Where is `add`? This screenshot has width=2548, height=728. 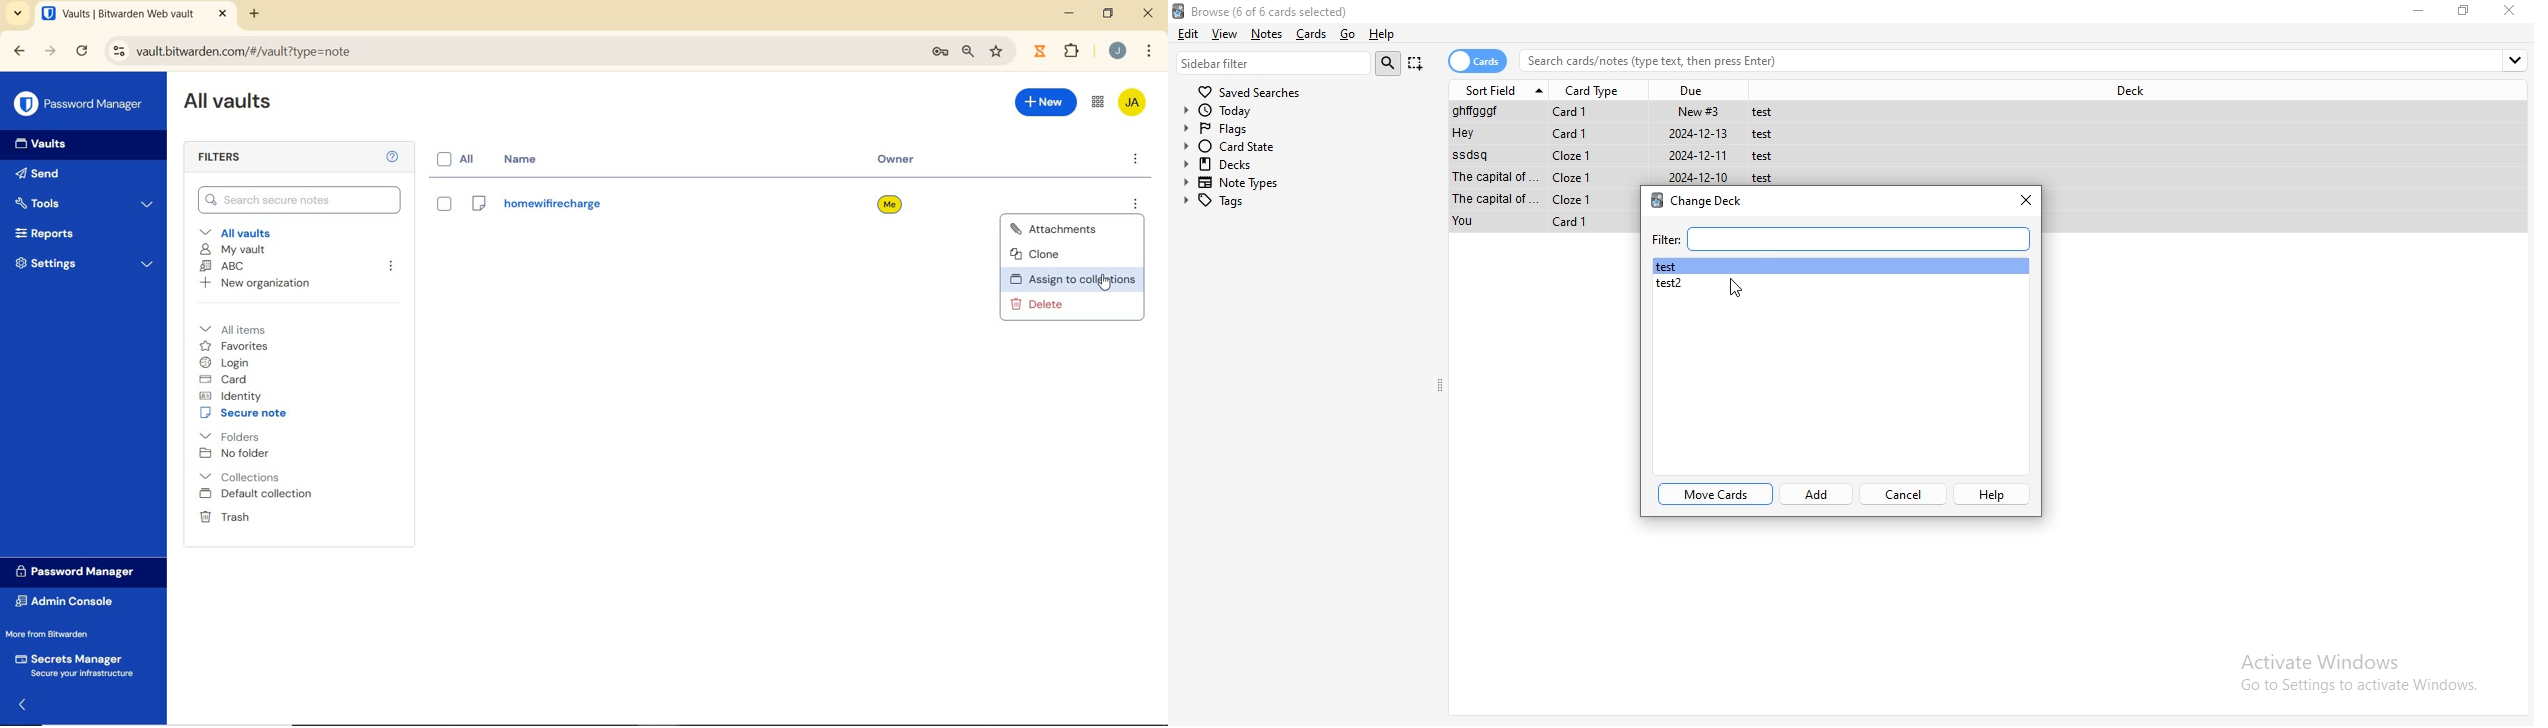 add is located at coordinates (1816, 493).